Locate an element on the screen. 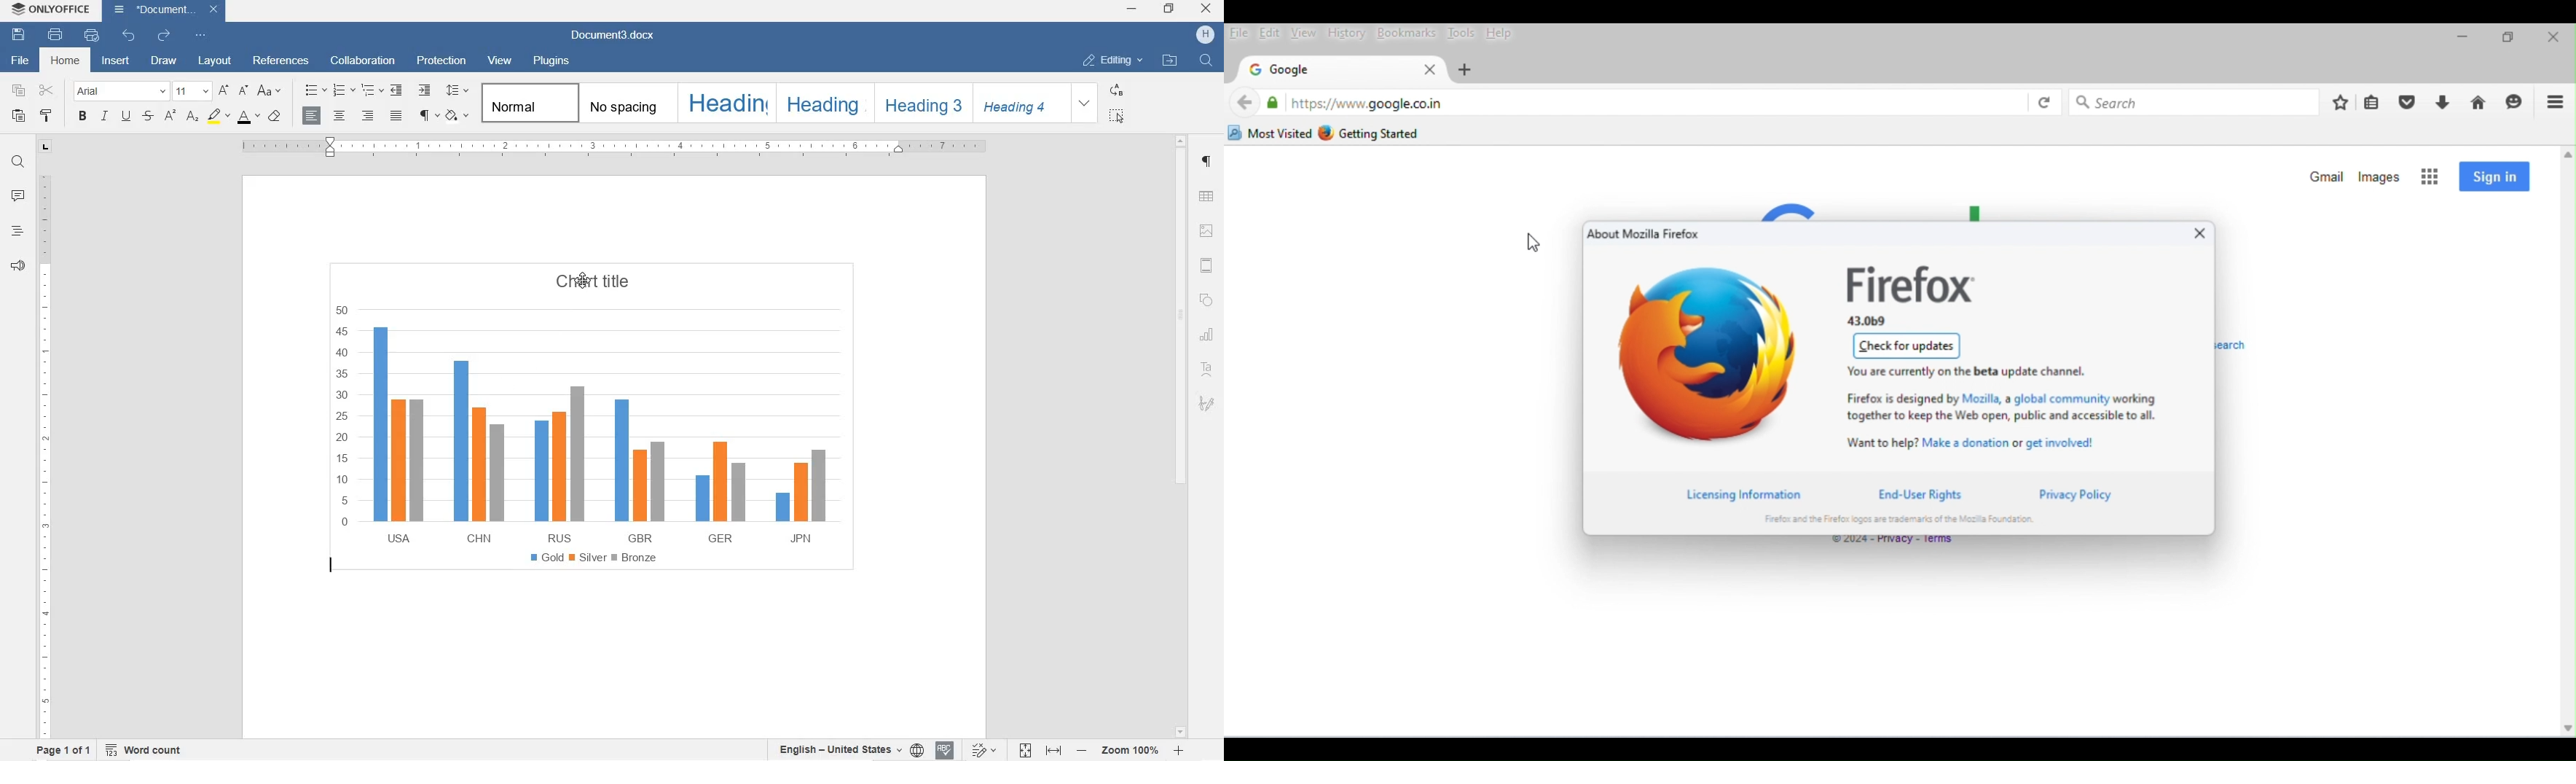  CHART is located at coordinates (1205, 335).